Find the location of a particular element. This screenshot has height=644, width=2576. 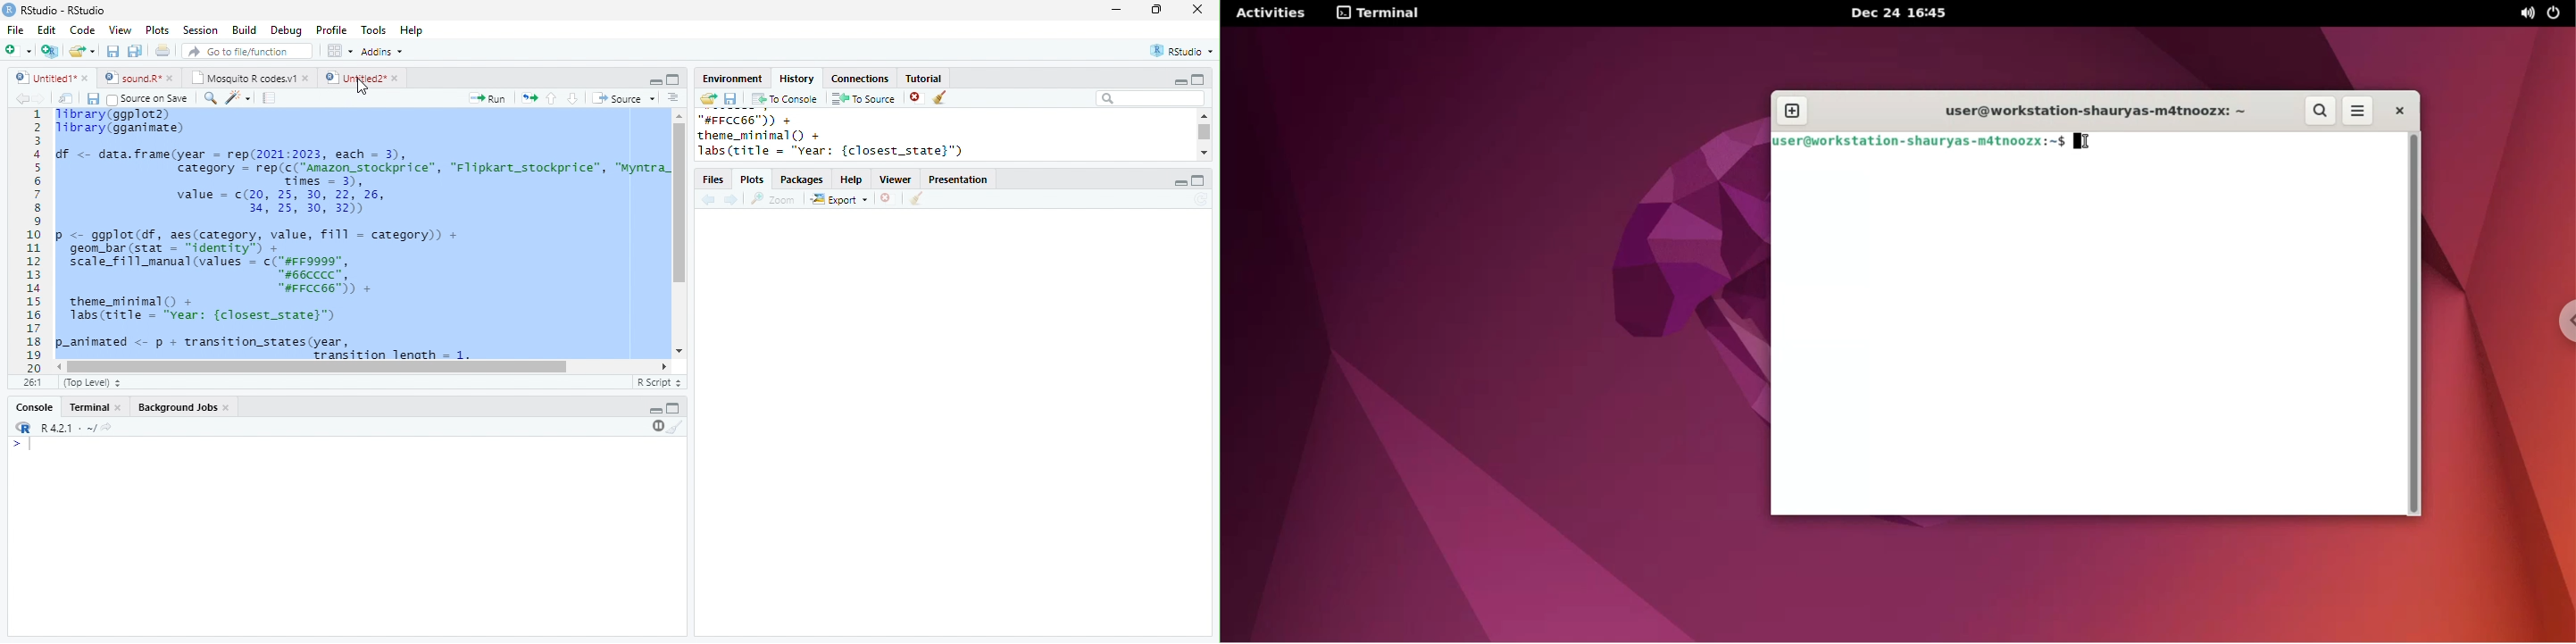

Profile is located at coordinates (332, 30).